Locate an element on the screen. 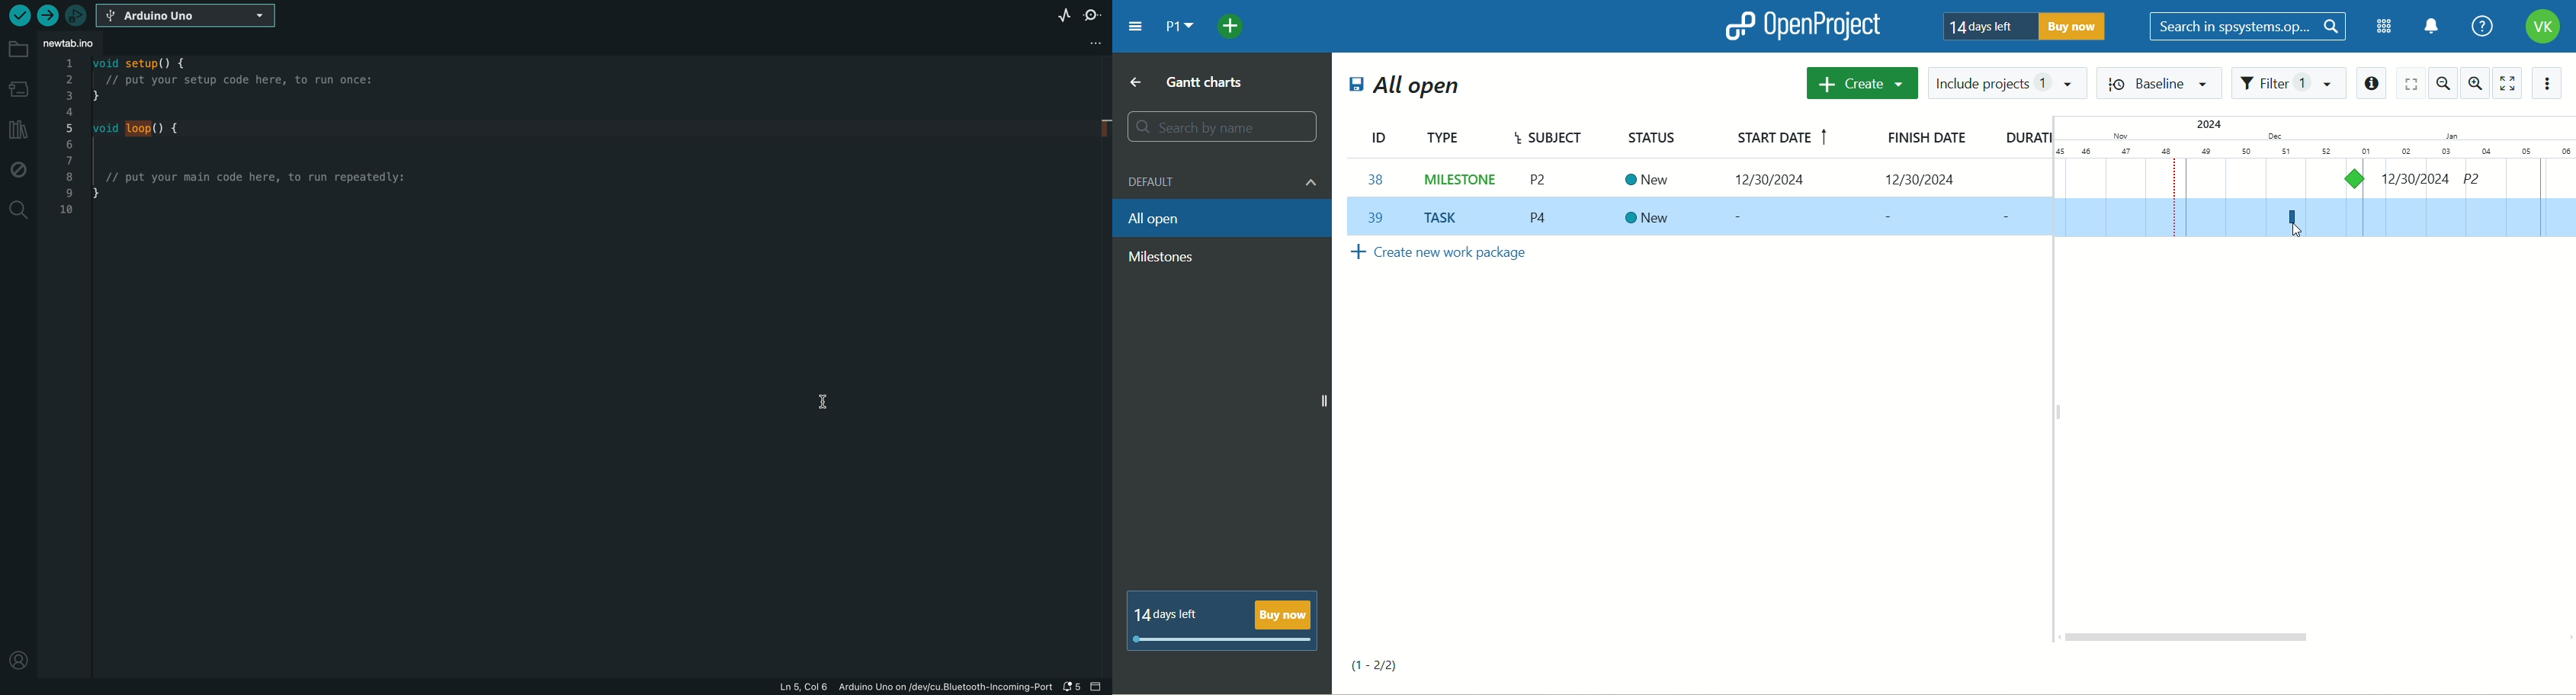 This screenshot has width=2576, height=700. TASK is located at coordinates (1445, 215).